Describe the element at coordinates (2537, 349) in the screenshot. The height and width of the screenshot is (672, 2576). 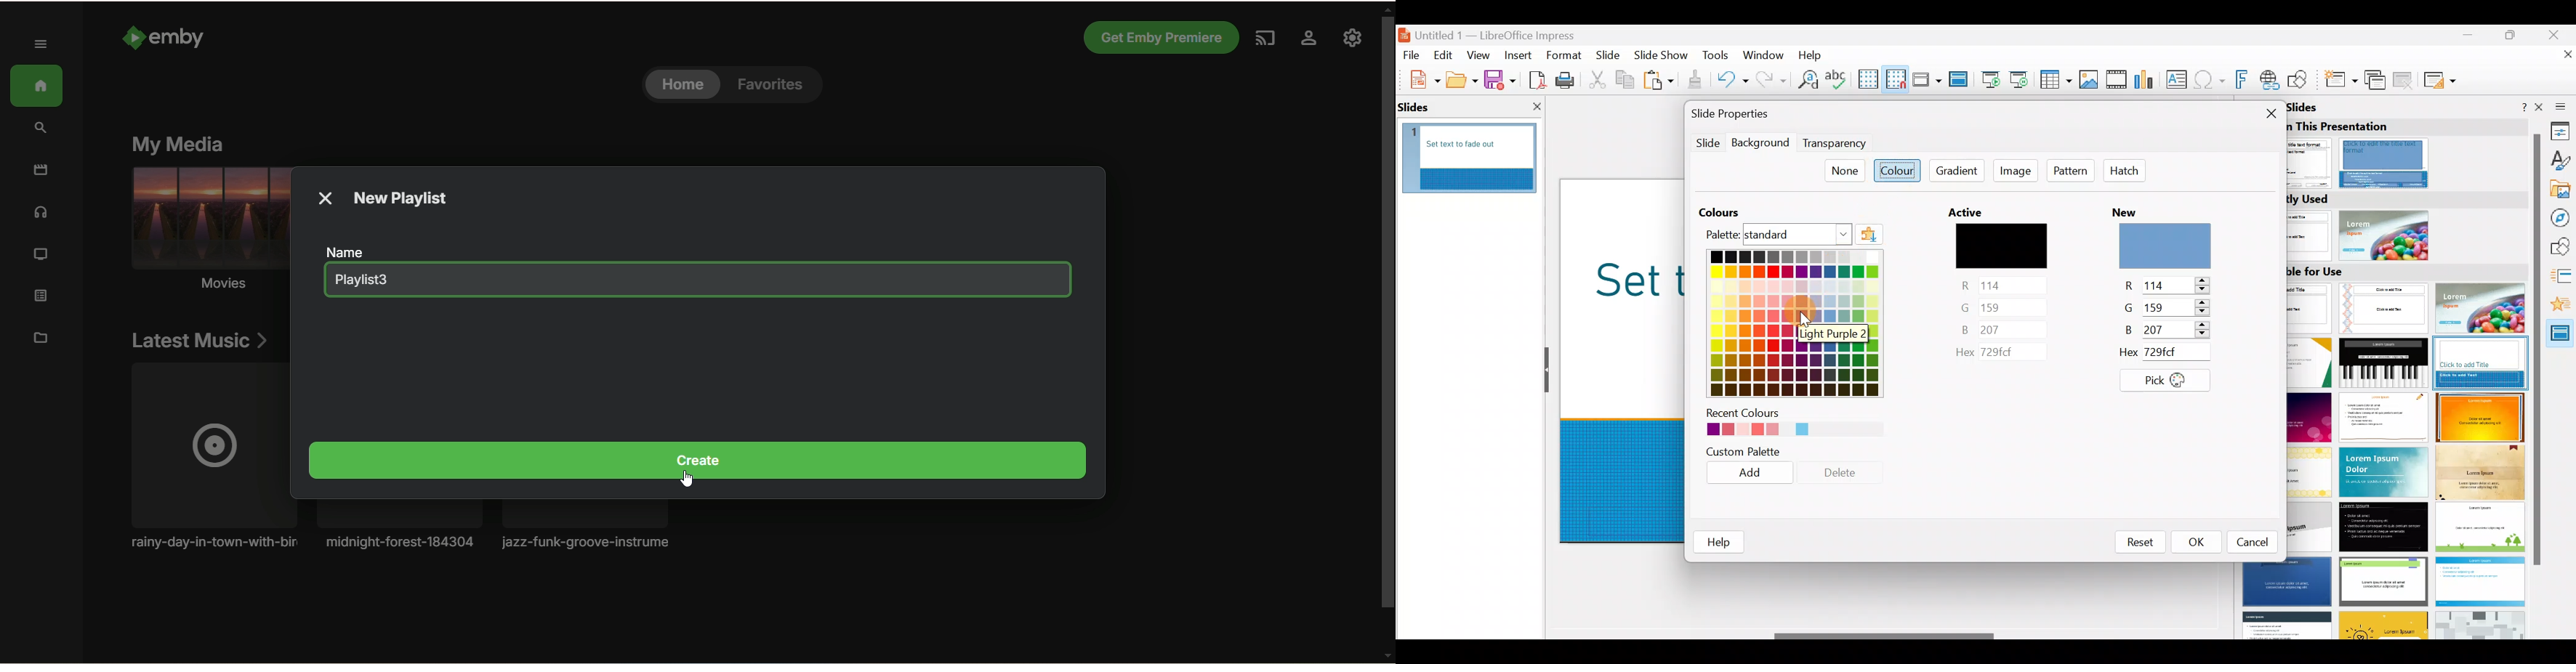
I see `scroll bar` at that location.